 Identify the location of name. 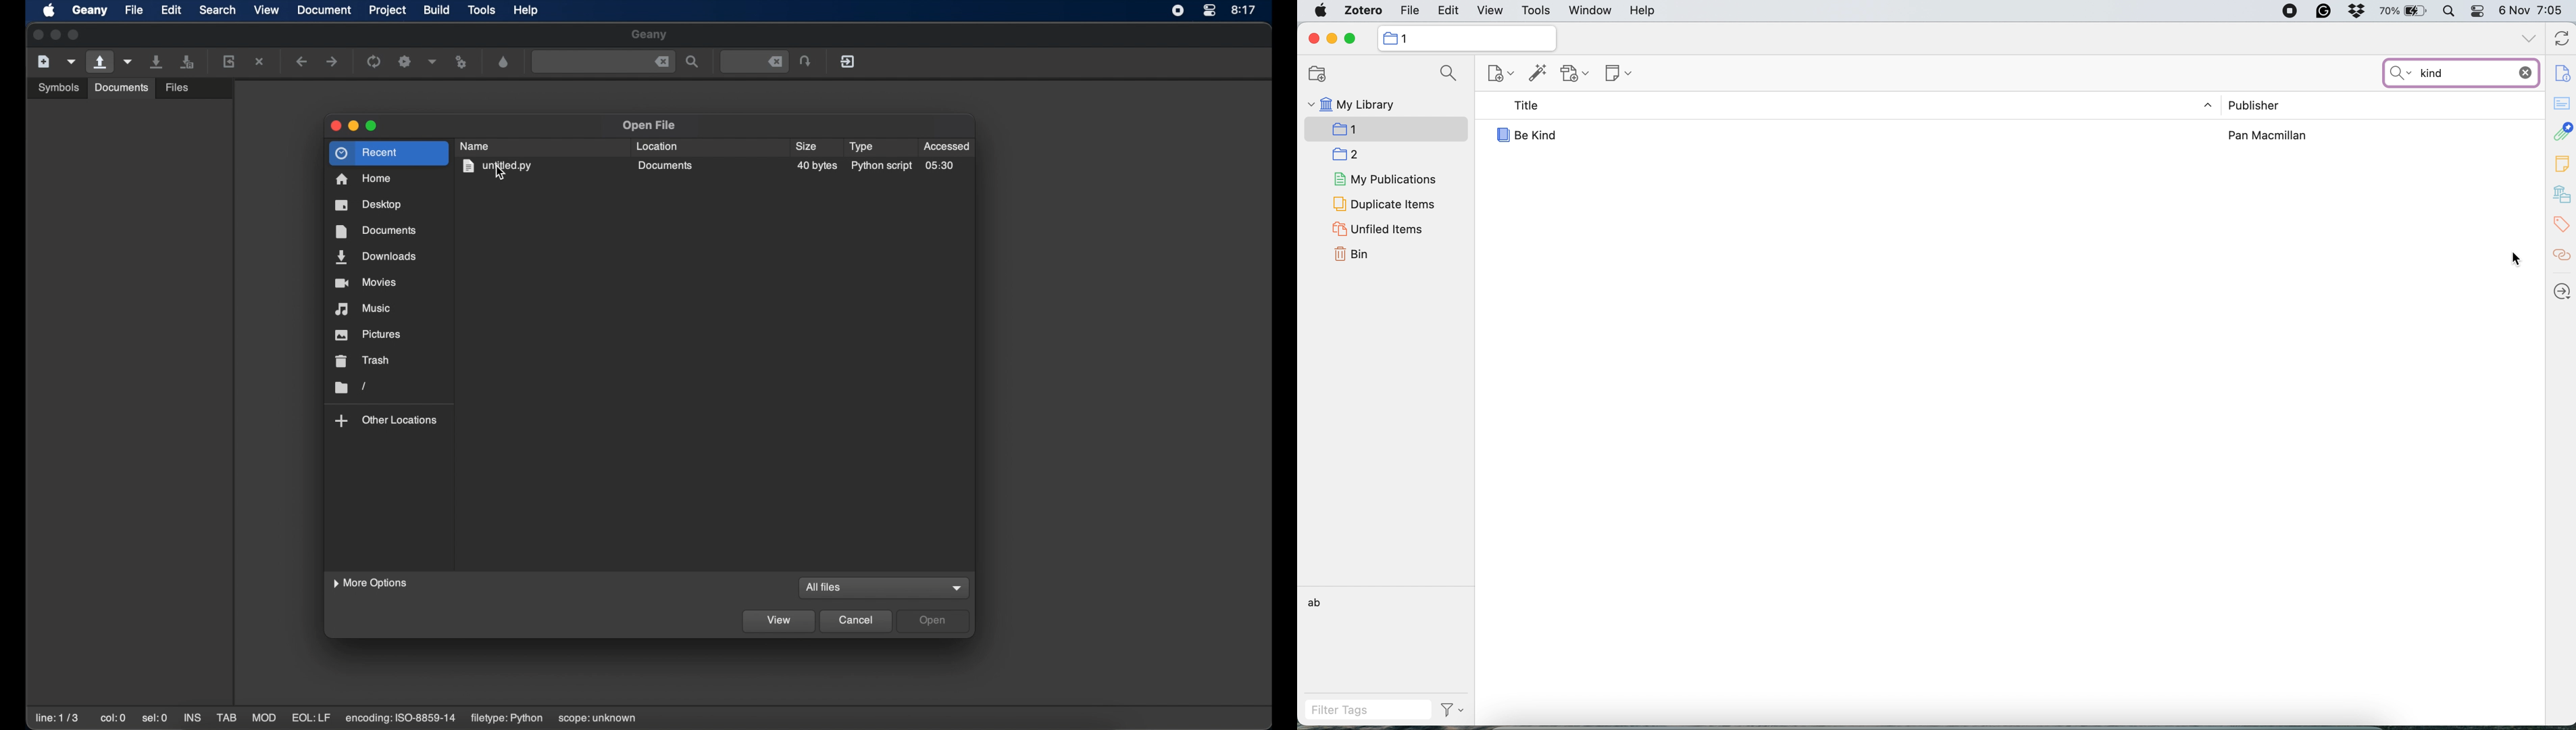
(474, 146).